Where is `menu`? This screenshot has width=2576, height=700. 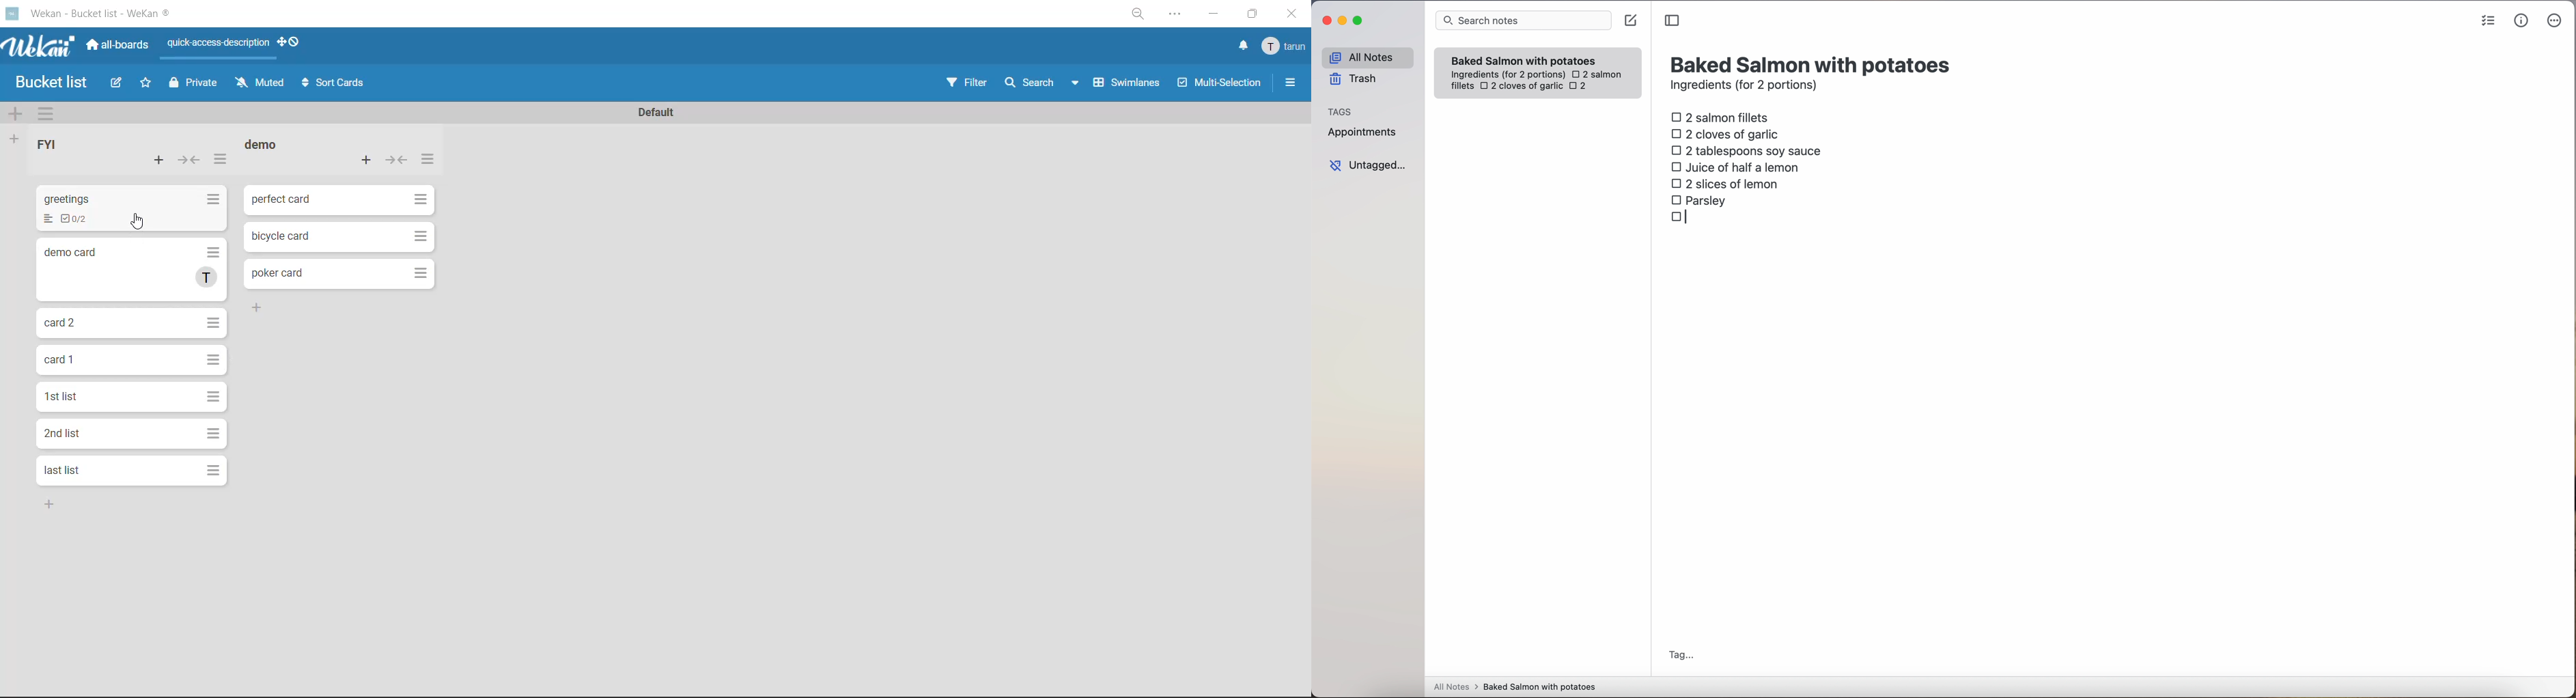 menu is located at coordinates (1286, 45).